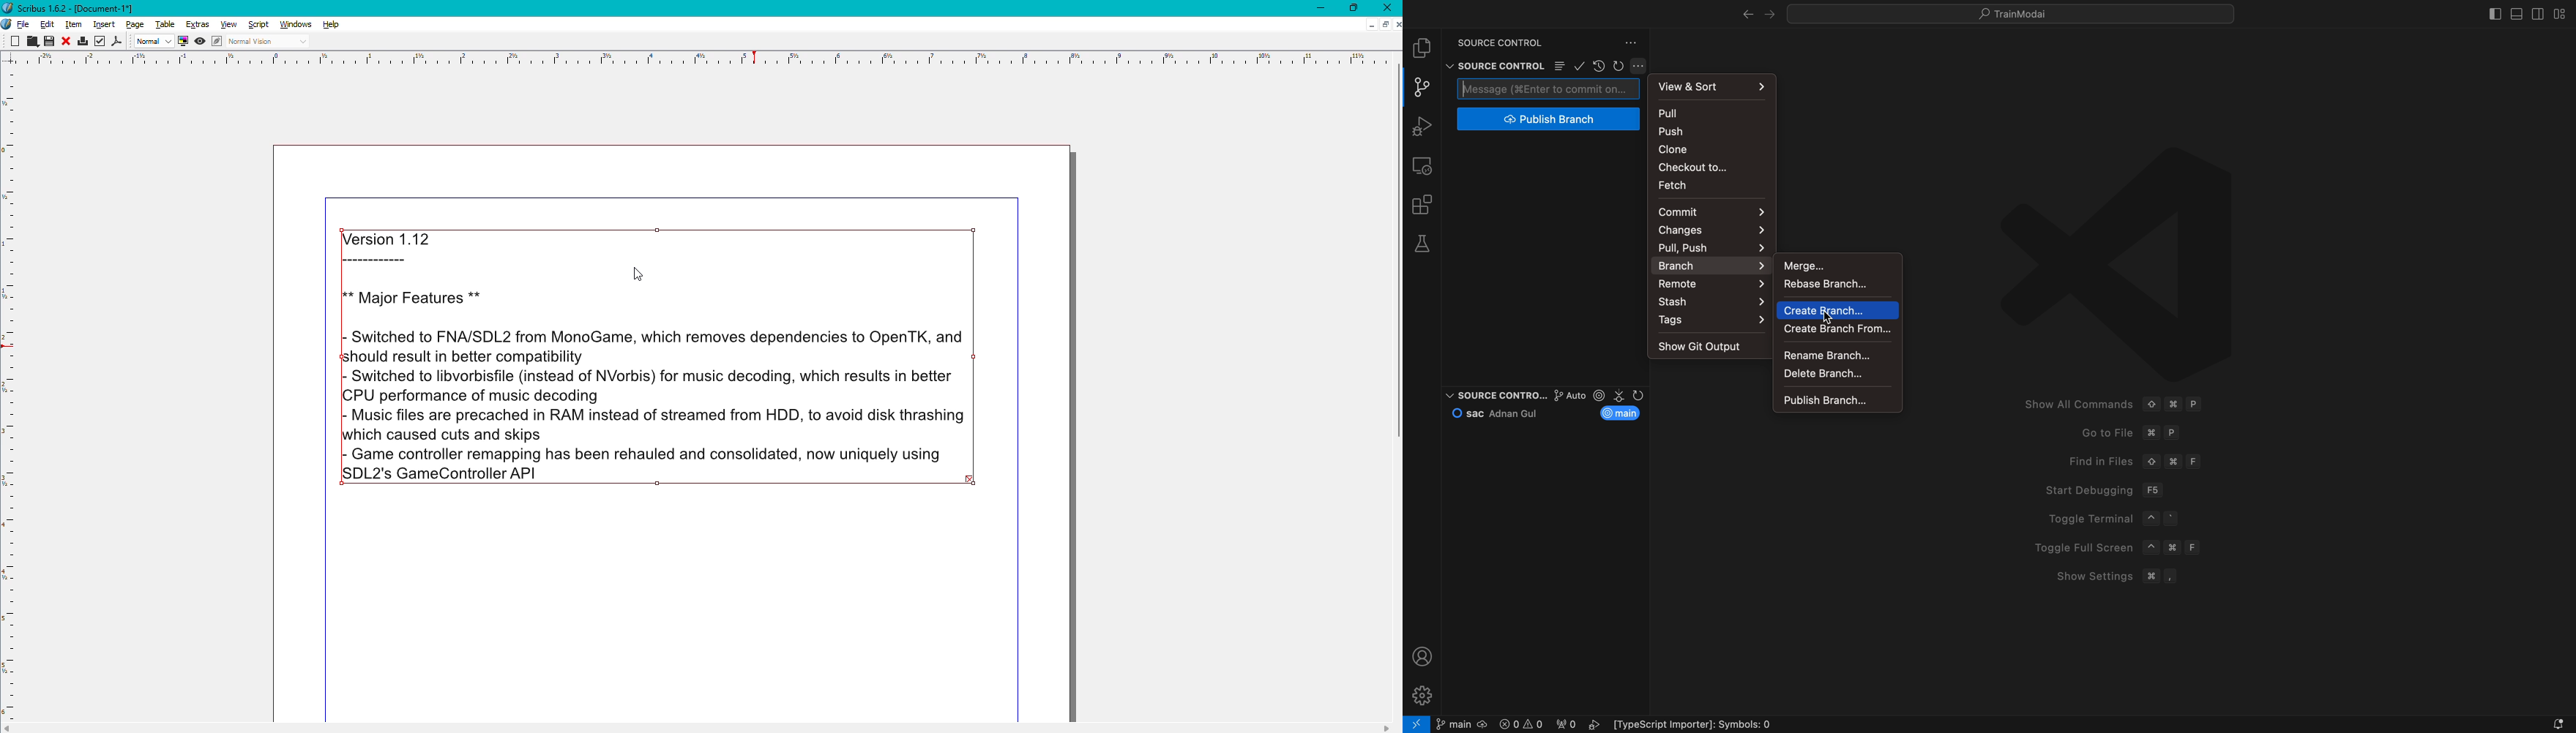 The width and height of the screenshot is (2576, 756). What do you see at coordinates (1316, 8) in the screenshot?
I see `Minimize` at bounding box center [1316, 8].